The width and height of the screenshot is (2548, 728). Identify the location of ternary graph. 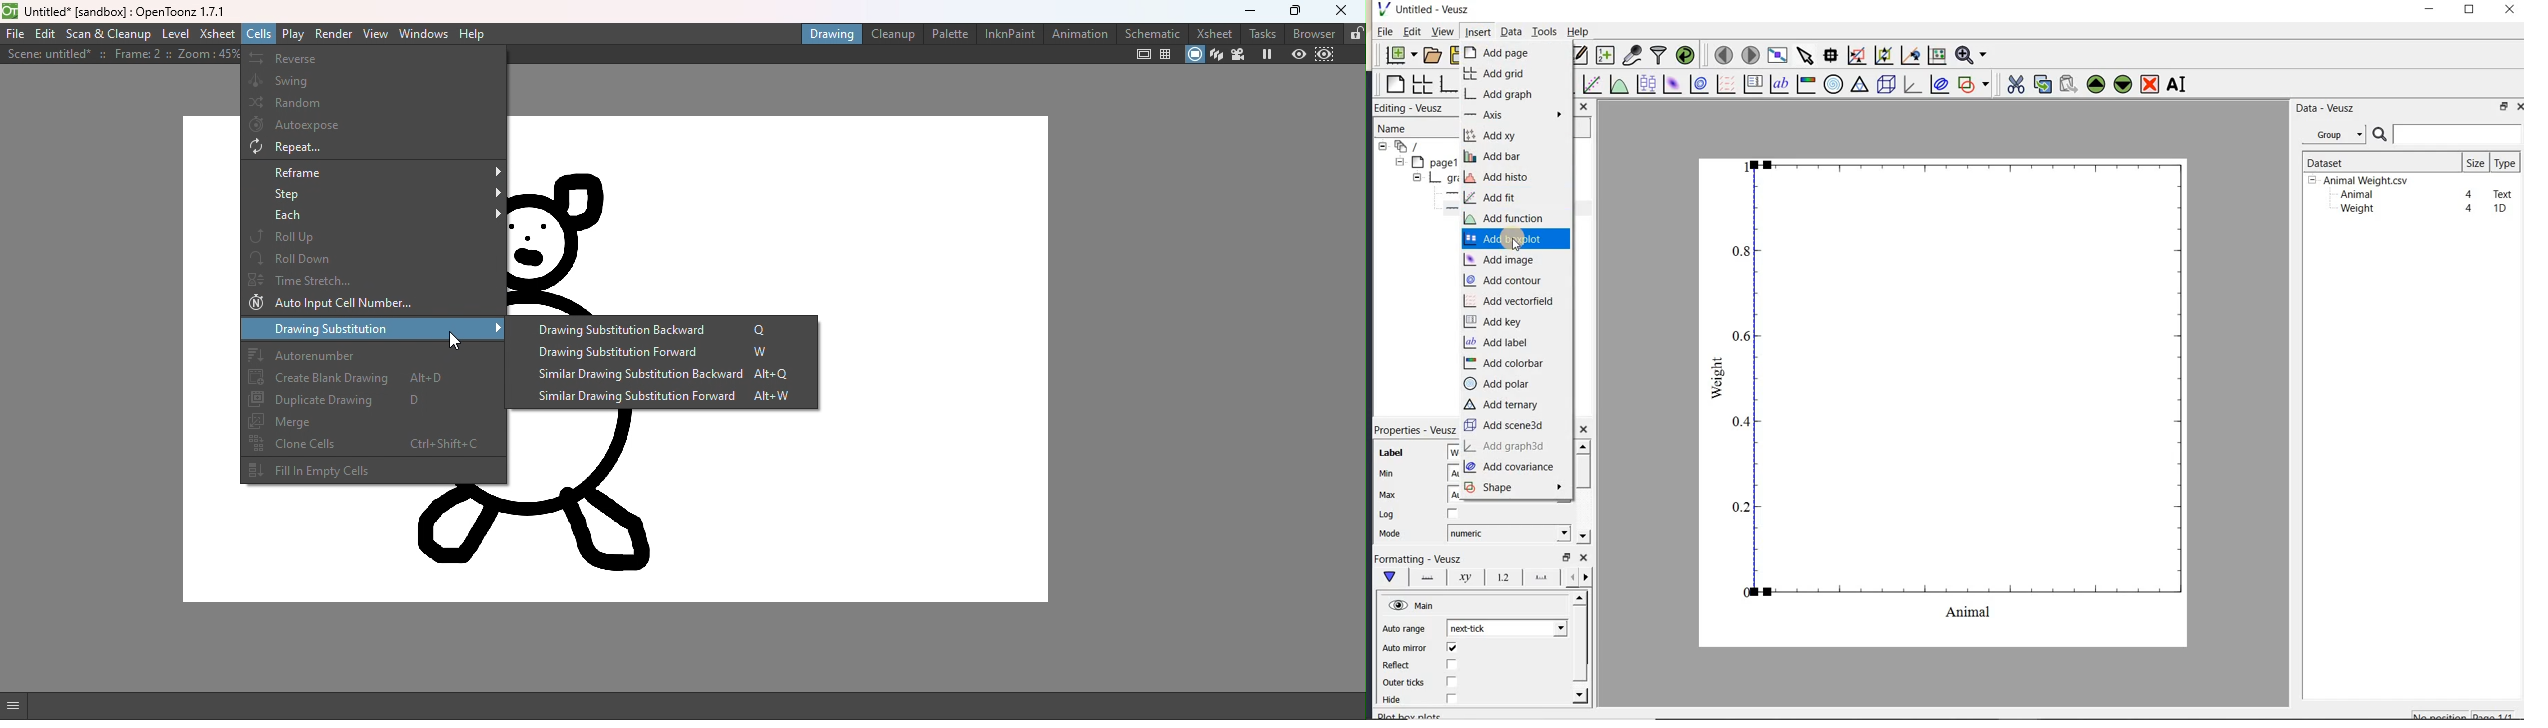
(1859, 86).